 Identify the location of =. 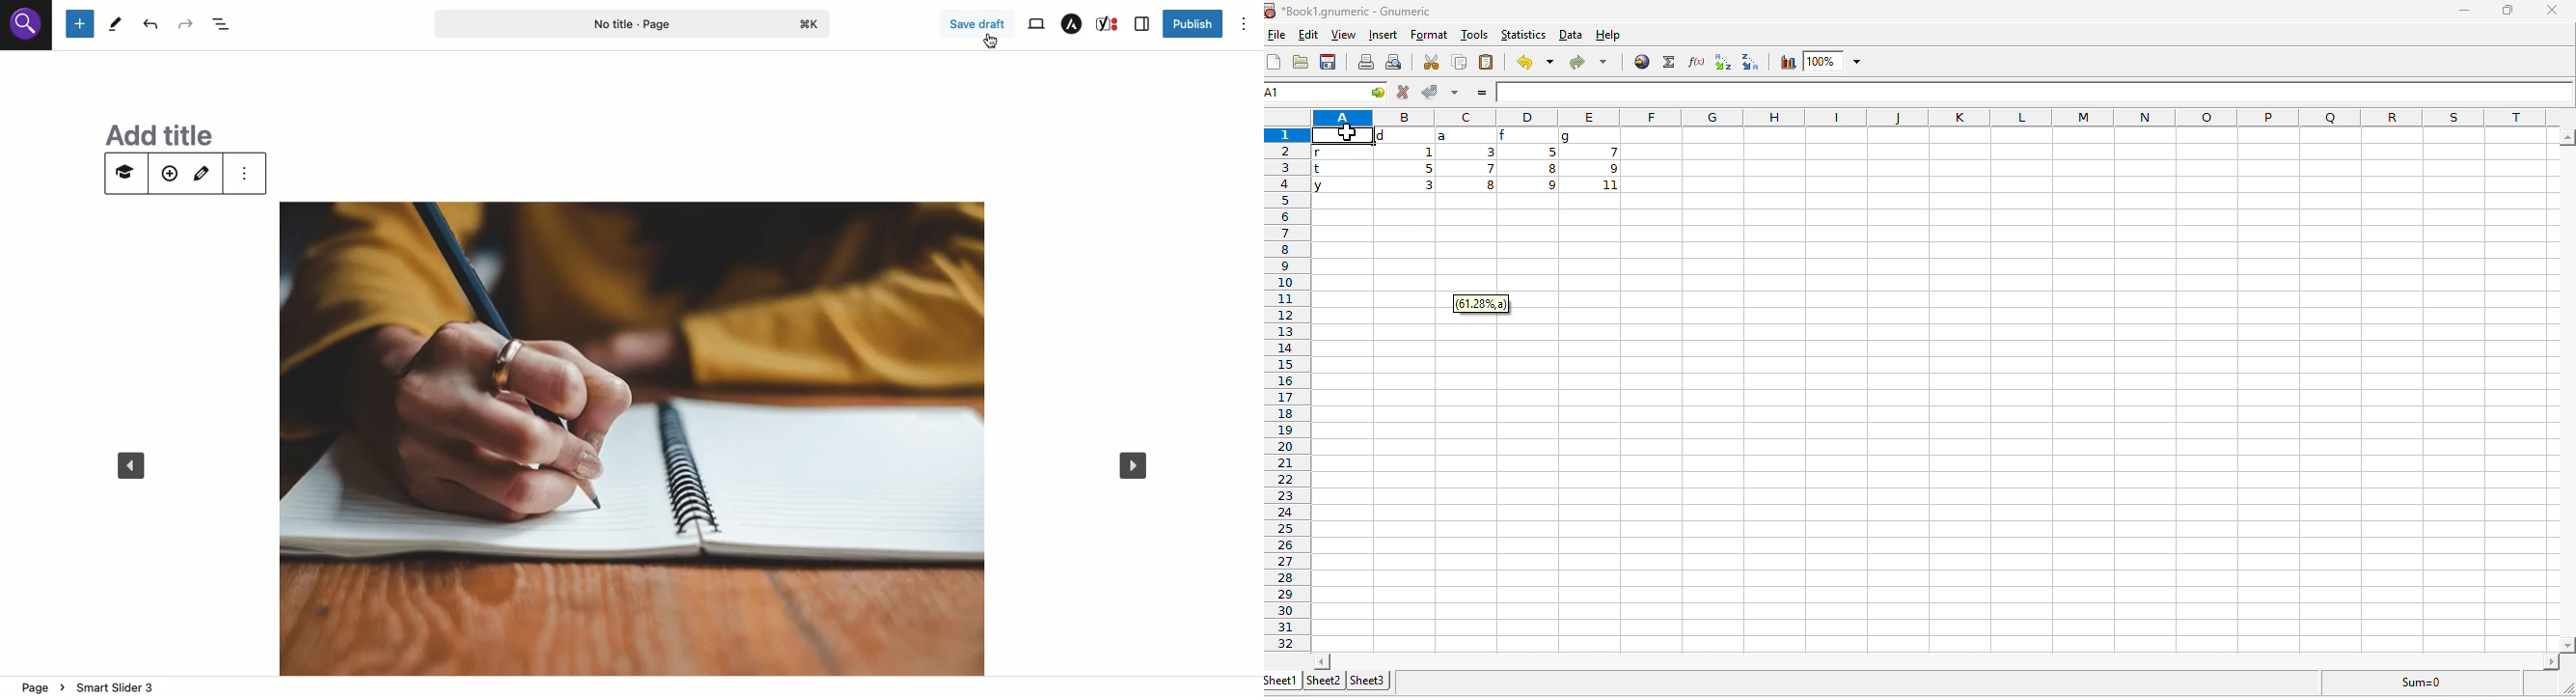
(1480, 94).